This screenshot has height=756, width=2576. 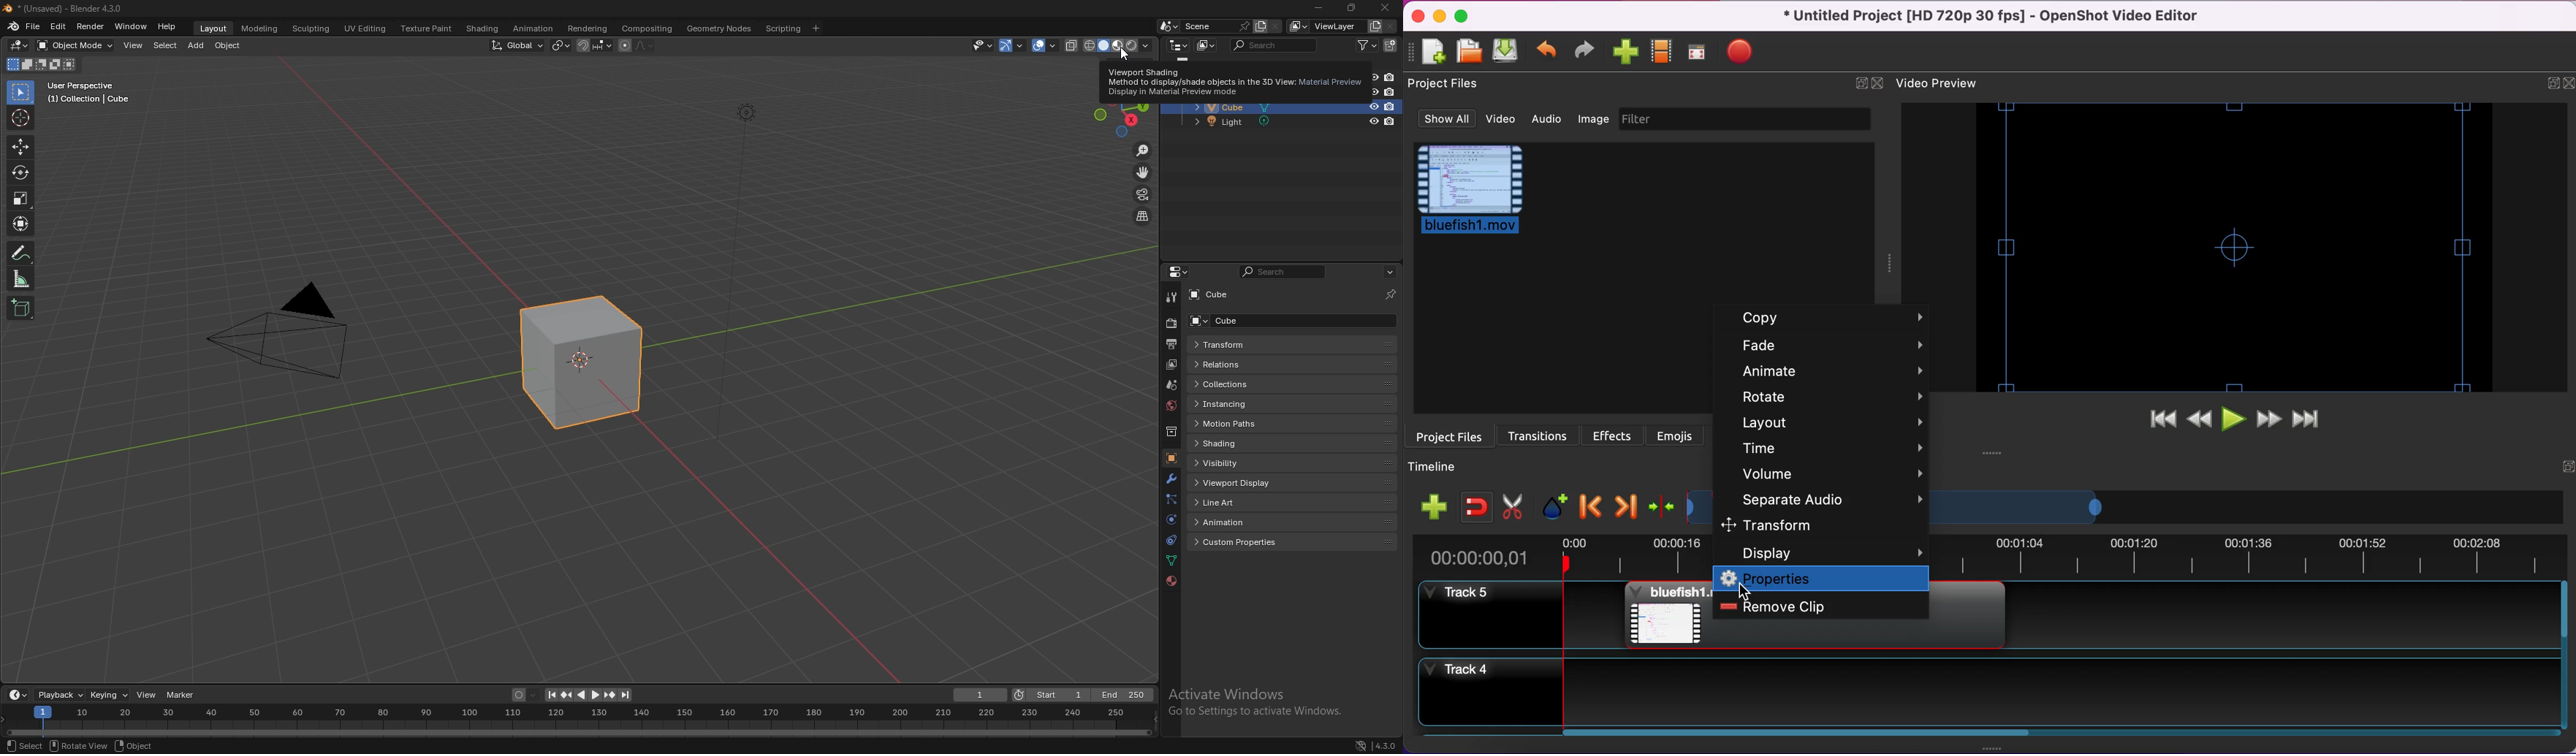 I want to click on modeling, so click(x=260, y=29).